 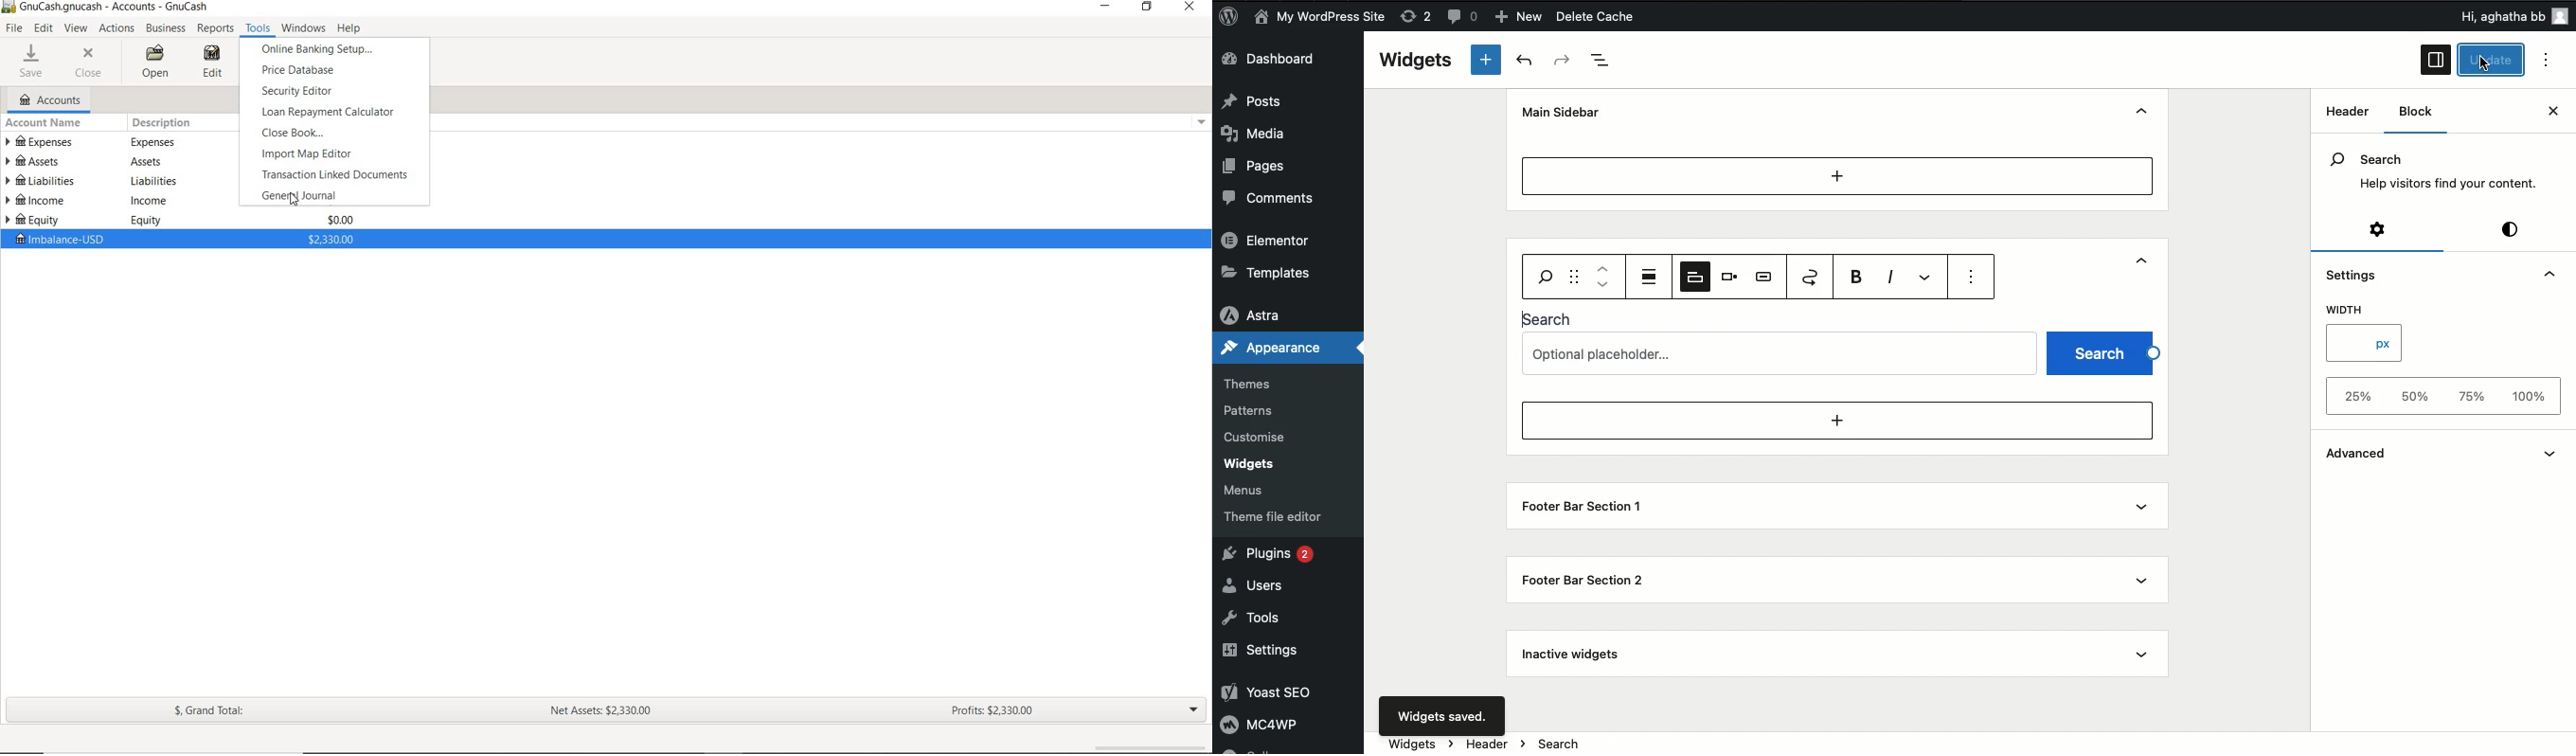 I want to click on Use button with icon, so click(x=1765, y=277).